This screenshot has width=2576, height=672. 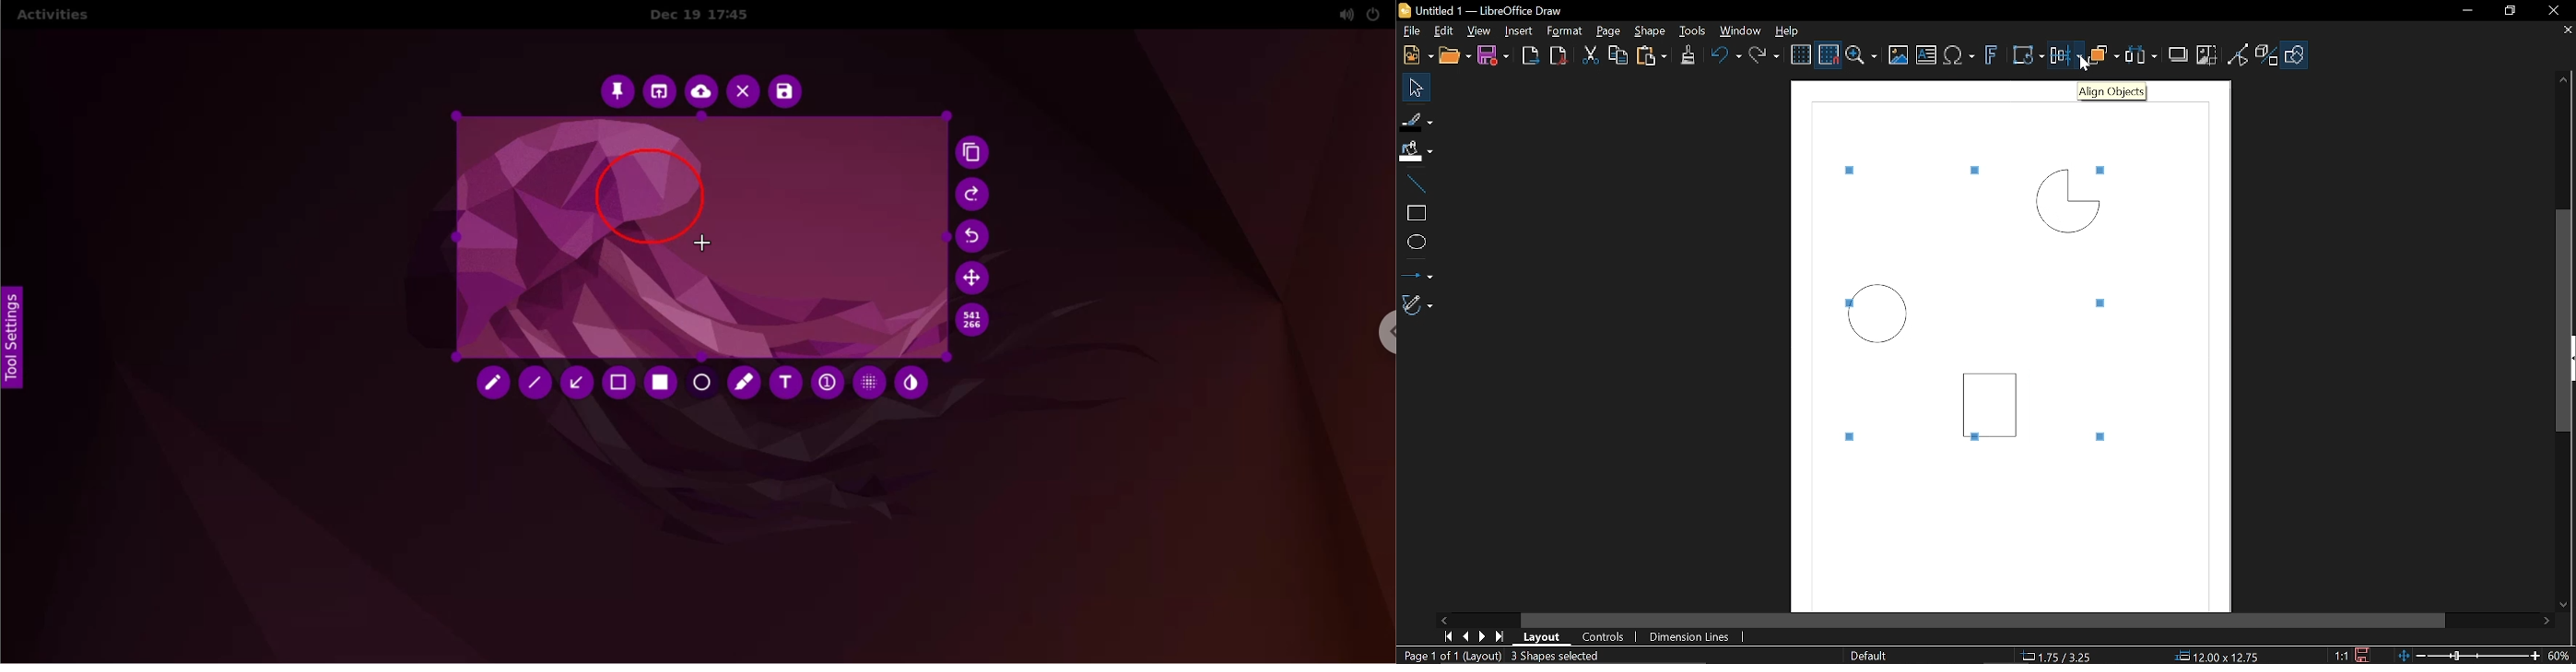 What do you see at coordinates (2238, 53) in the screenshot?
I see `Toggle view` at bounding box center [2238, 53].